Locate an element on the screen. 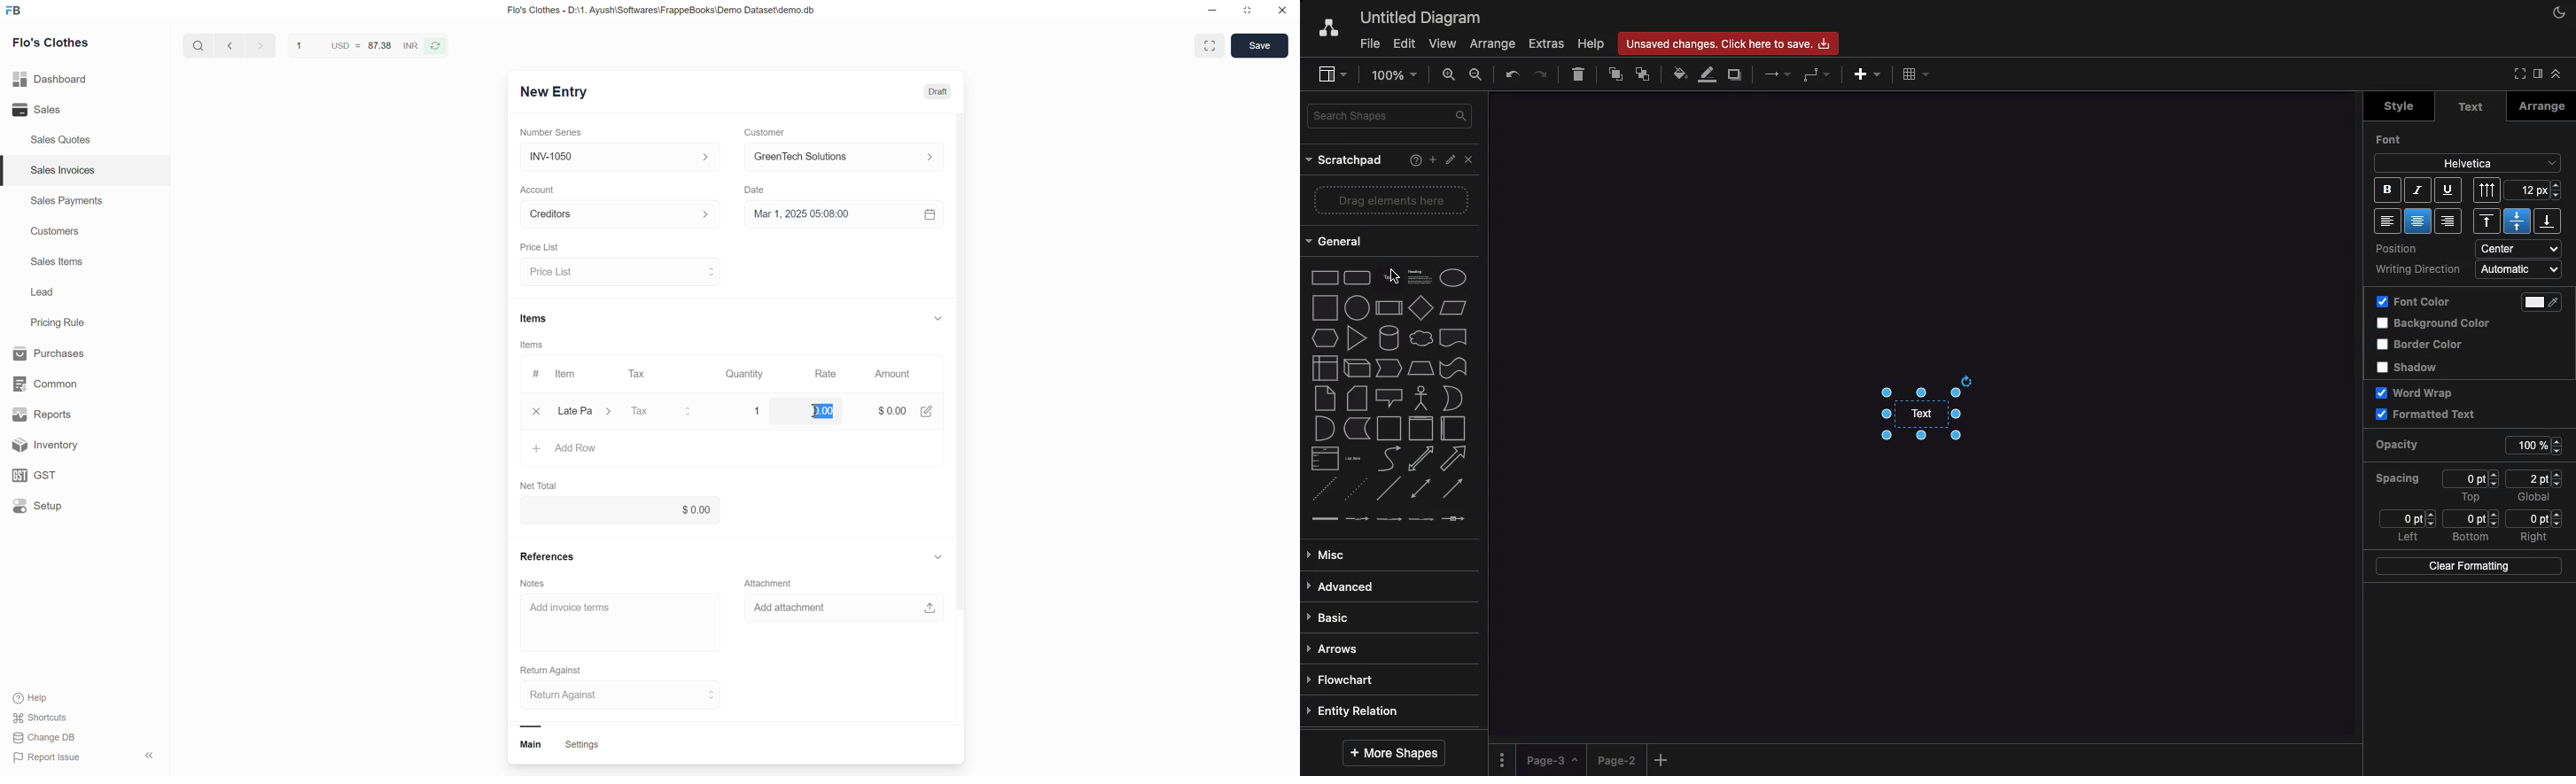  0 pt is located at coordinates (2407, 518).